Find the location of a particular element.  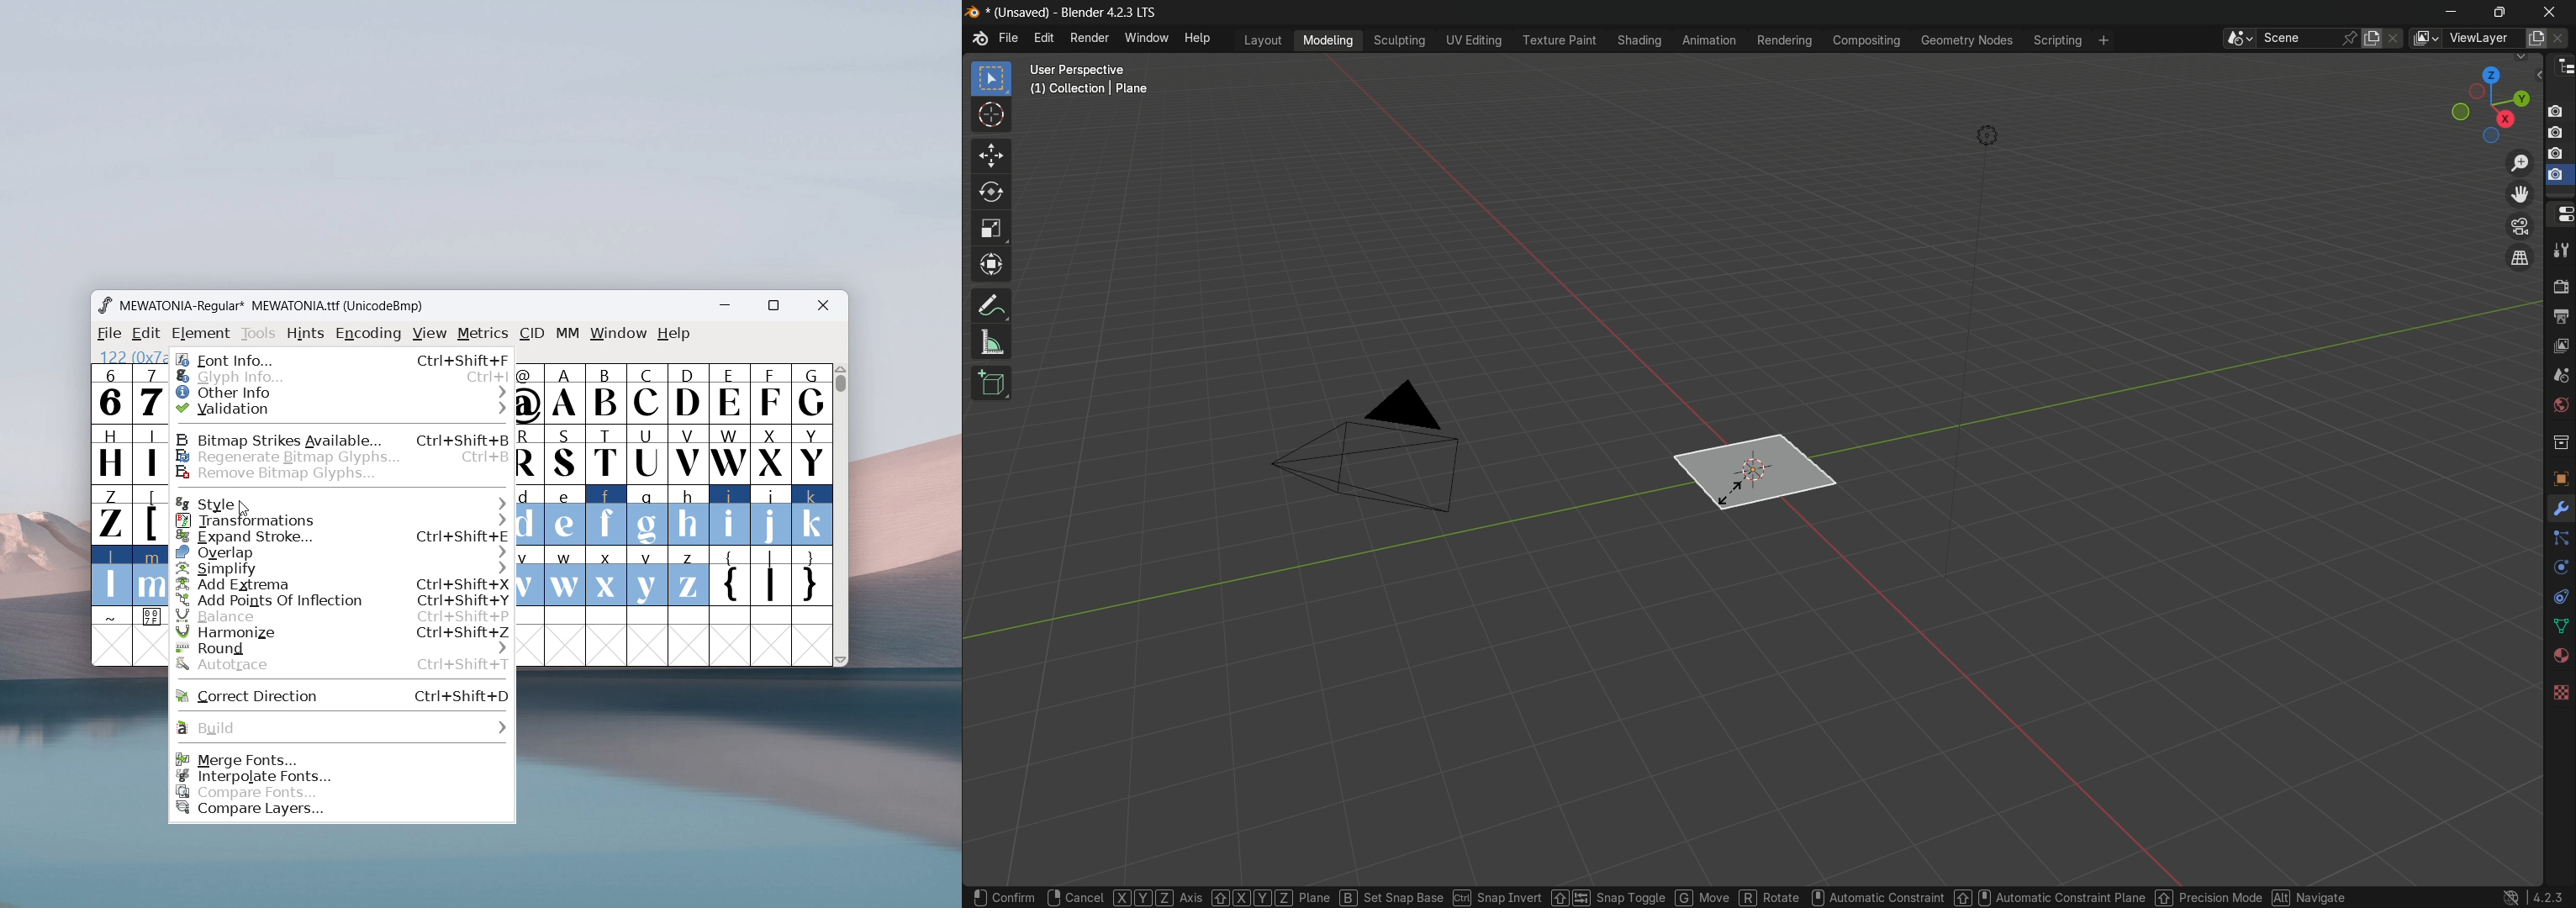

pin scene to workplace is located at coordinates (2349, 40).